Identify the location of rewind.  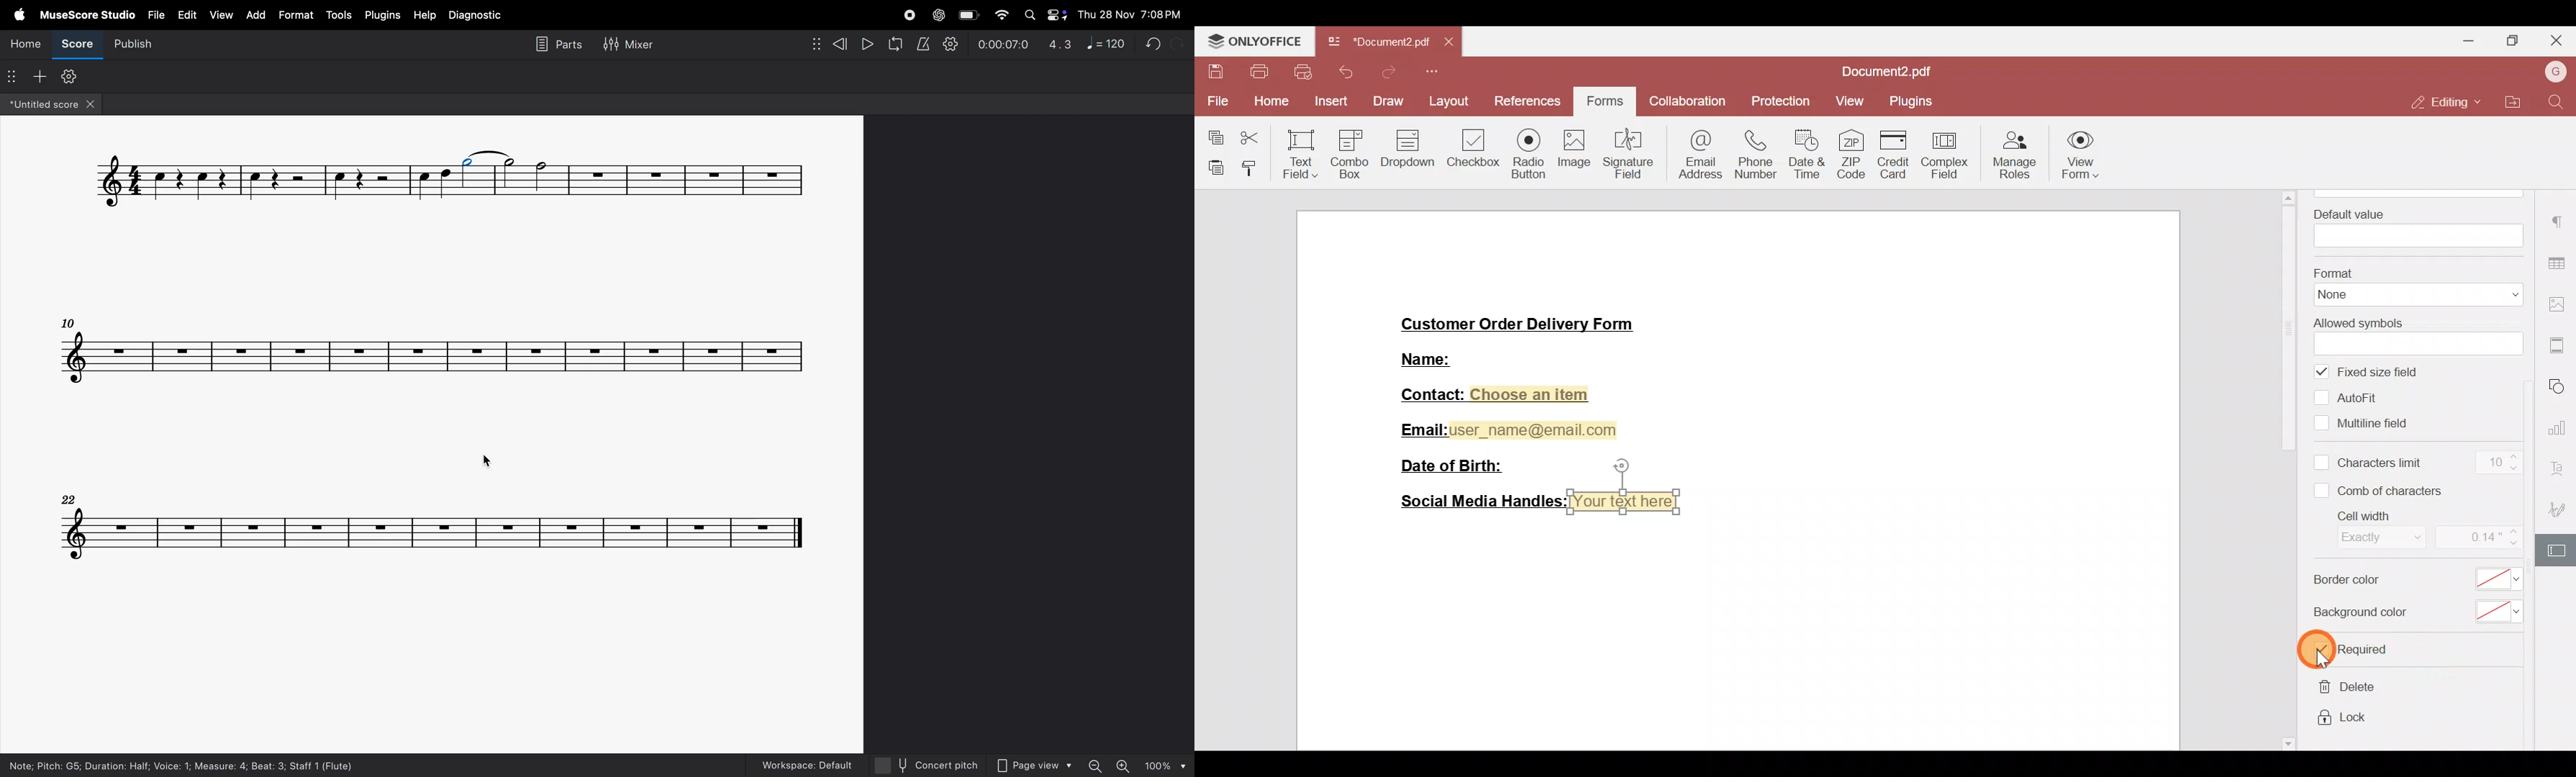
(826, 43).